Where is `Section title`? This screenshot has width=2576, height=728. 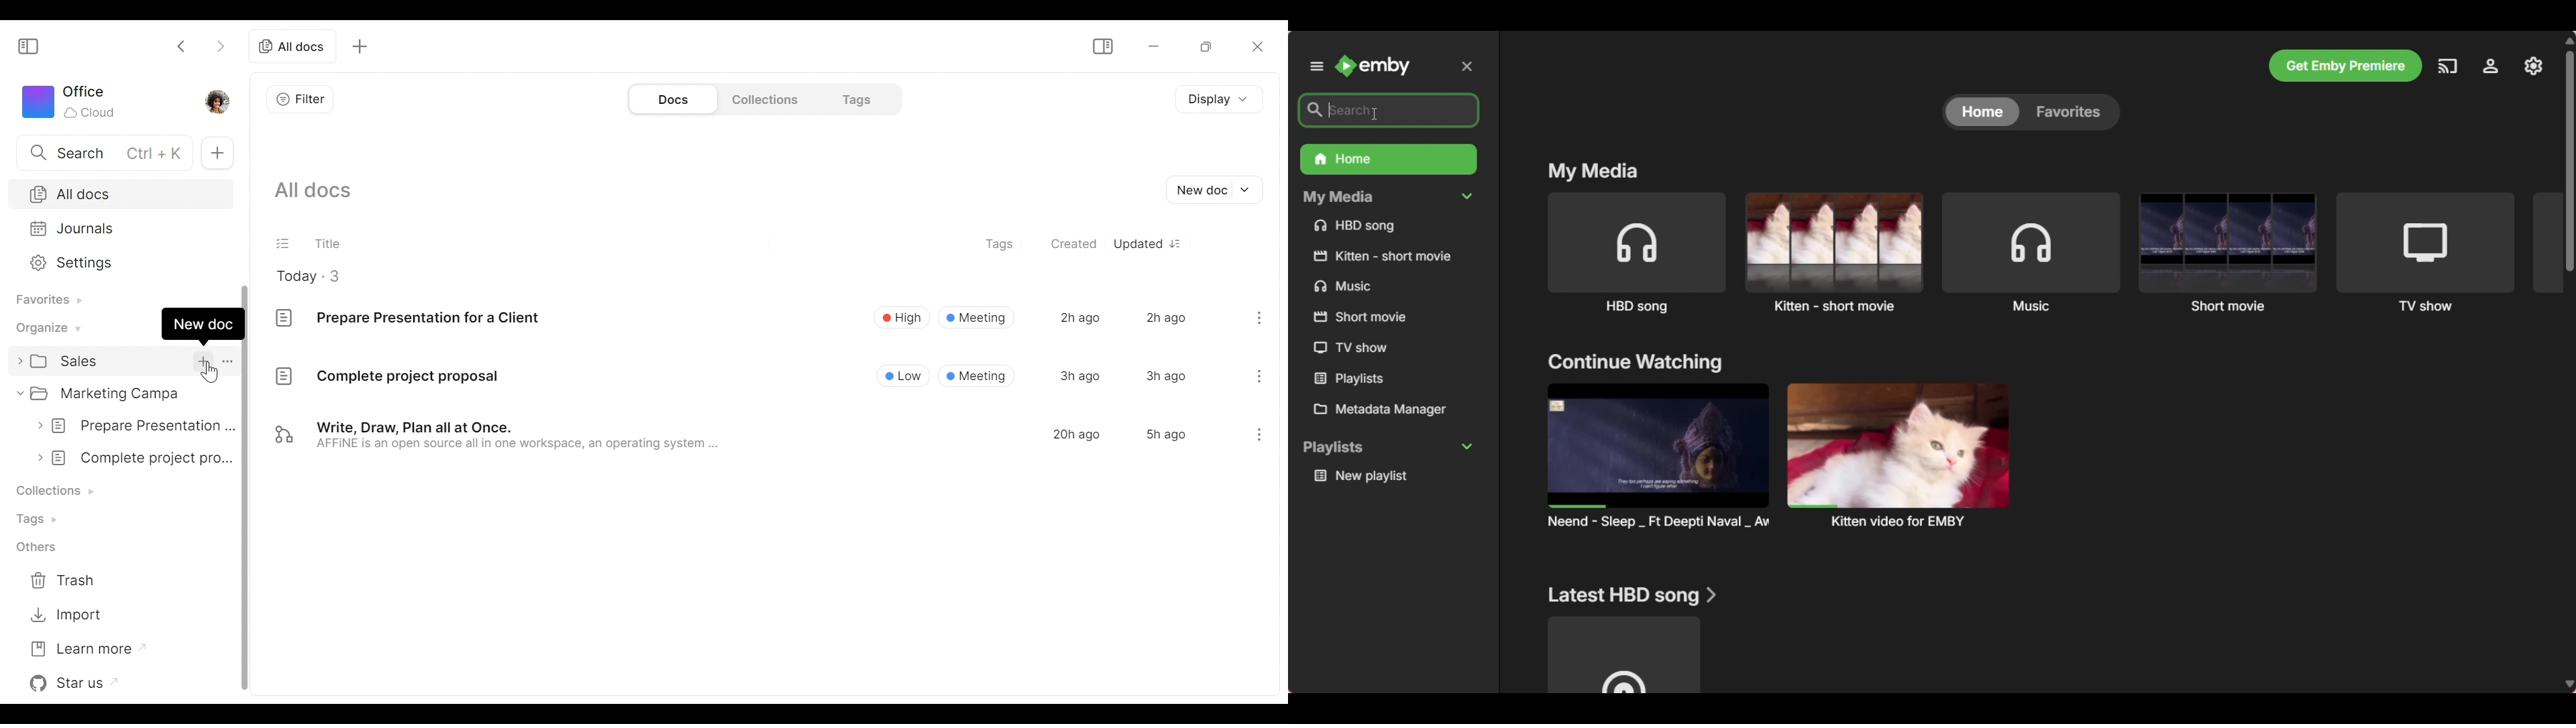 Section title is located at coordinates (1594, 171).